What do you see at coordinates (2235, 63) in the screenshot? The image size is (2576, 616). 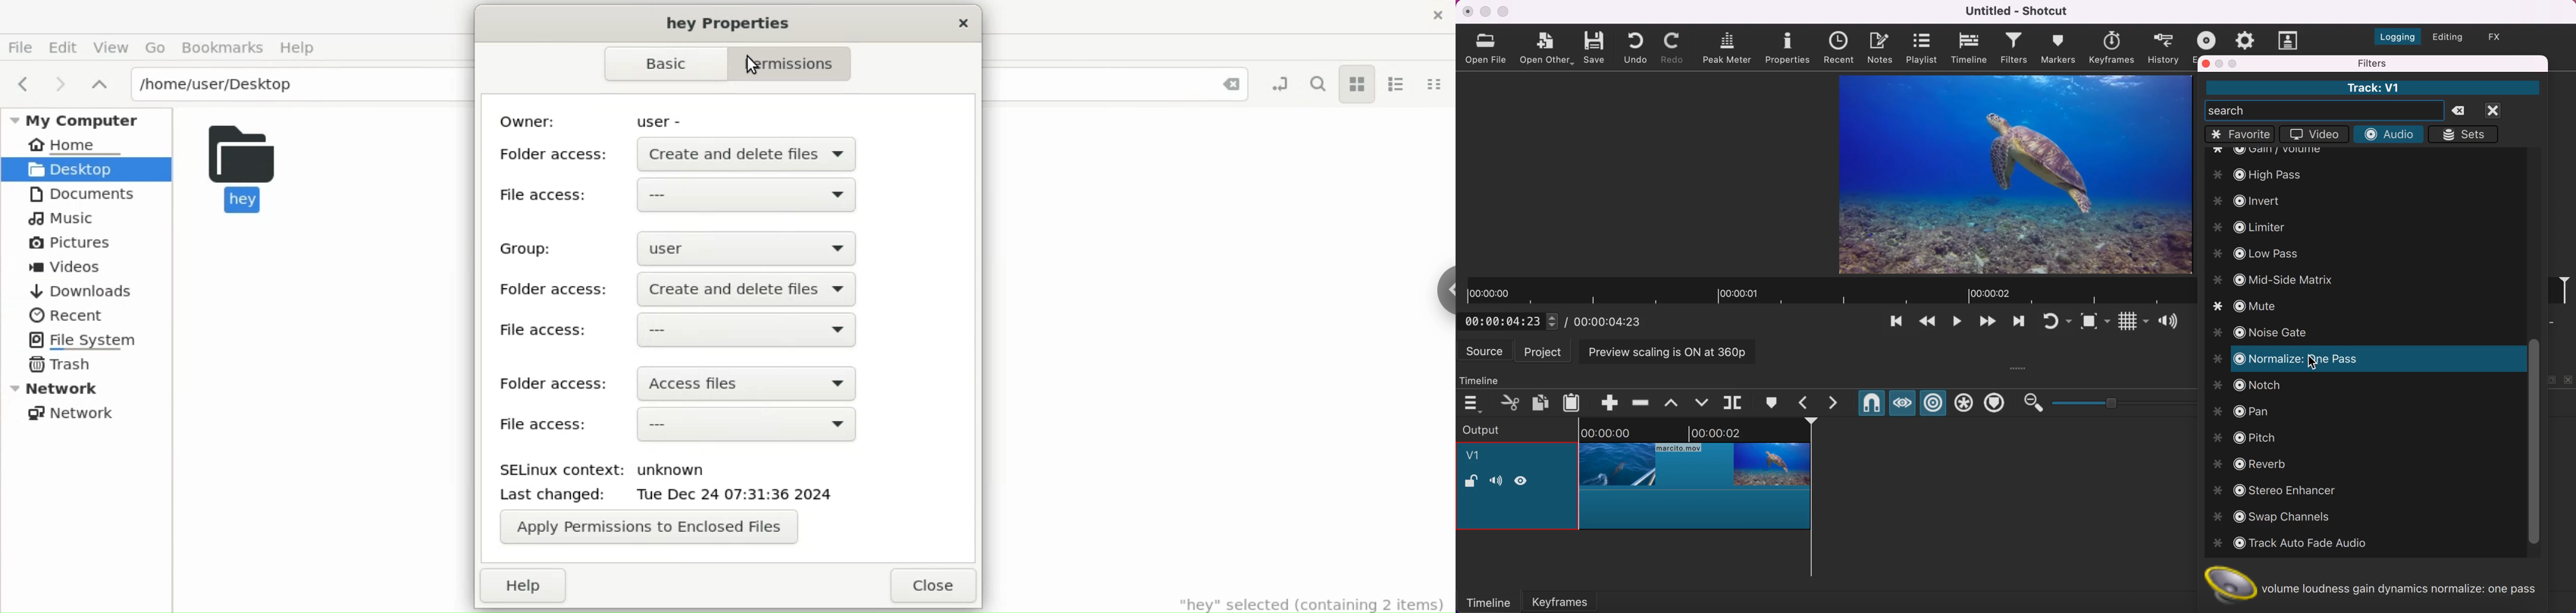 I see `maximize` at bounding box center [2235, 63].